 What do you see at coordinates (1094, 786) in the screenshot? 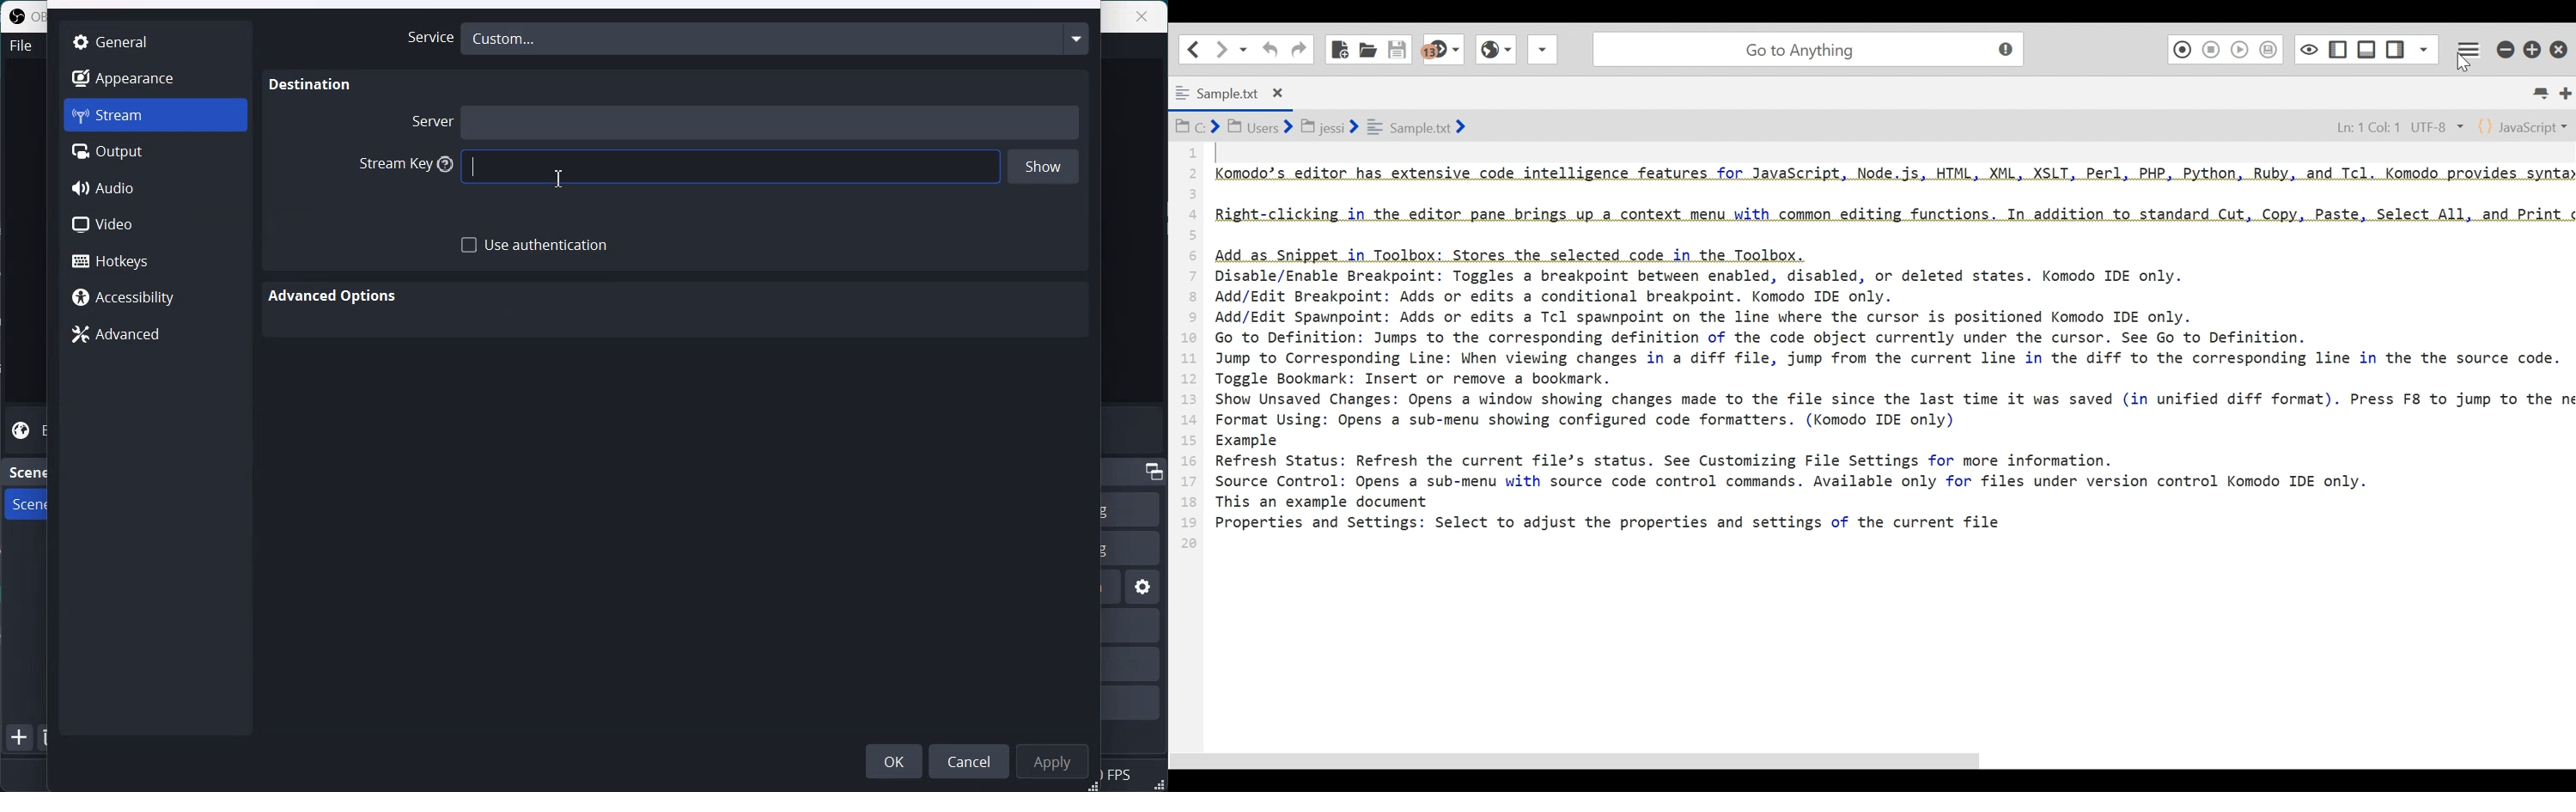
I see `Window adjuster` at bounding box center [1094, 786].